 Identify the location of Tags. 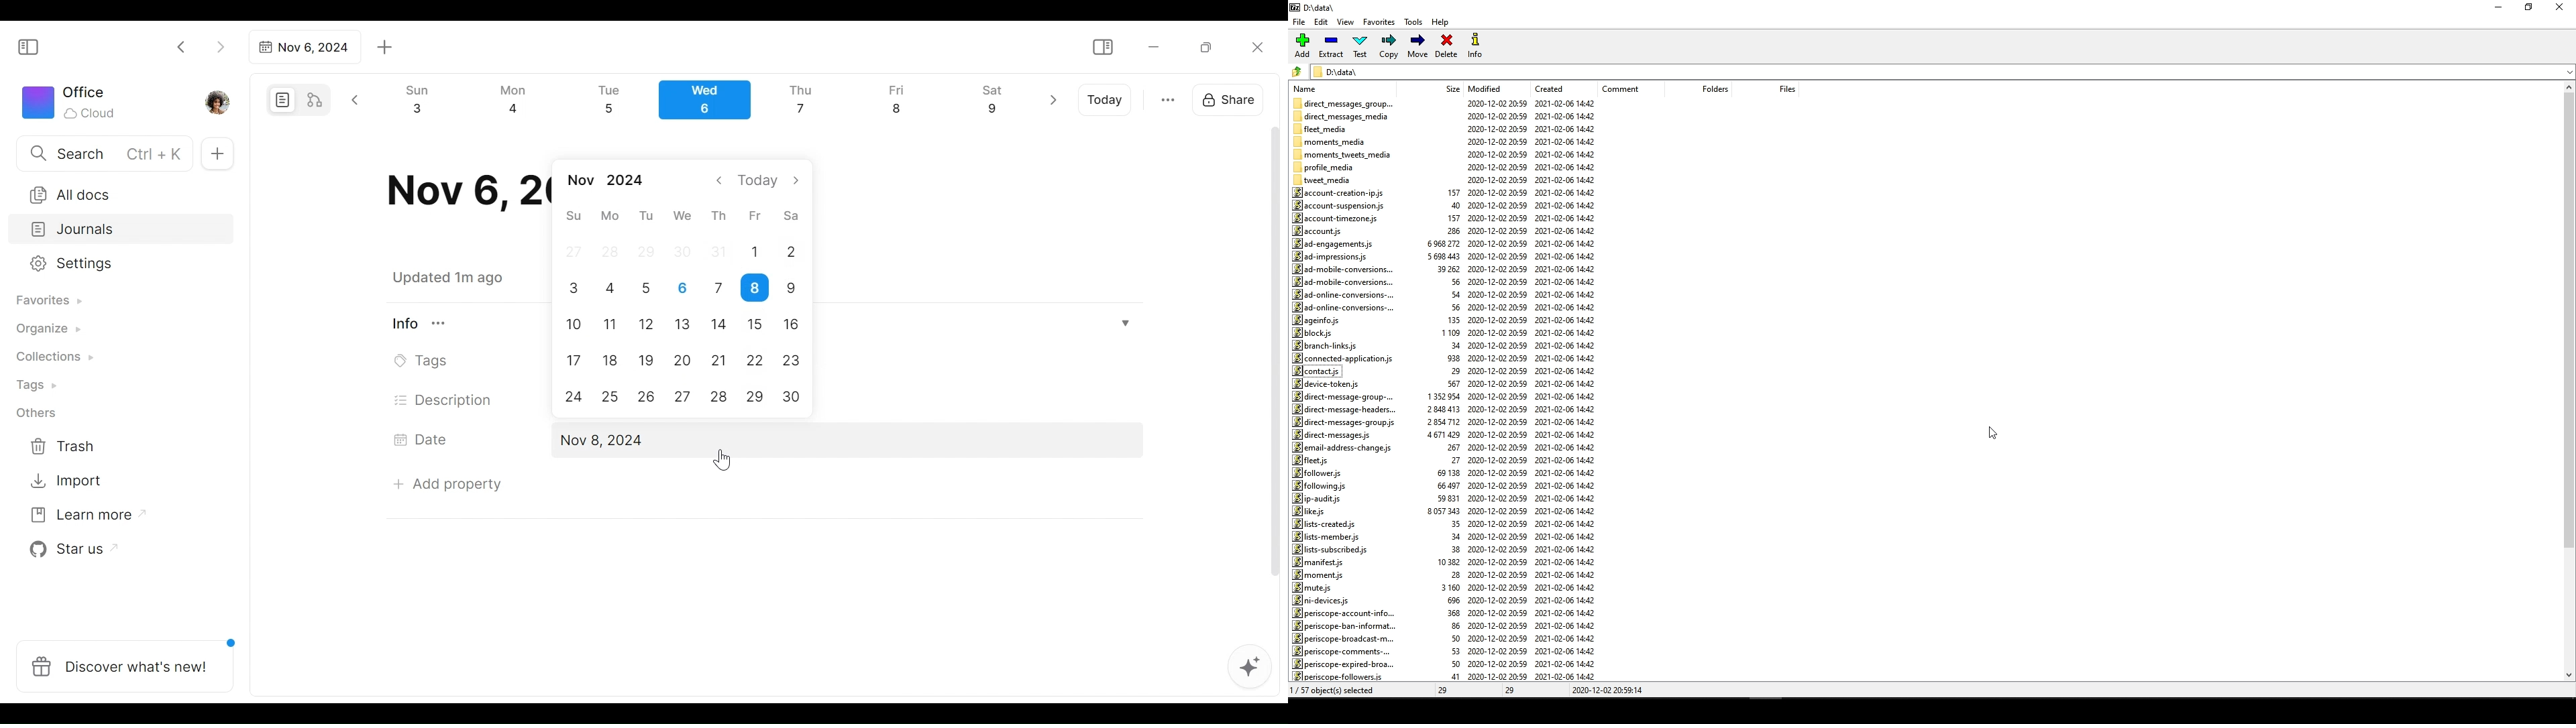
(38, 387).